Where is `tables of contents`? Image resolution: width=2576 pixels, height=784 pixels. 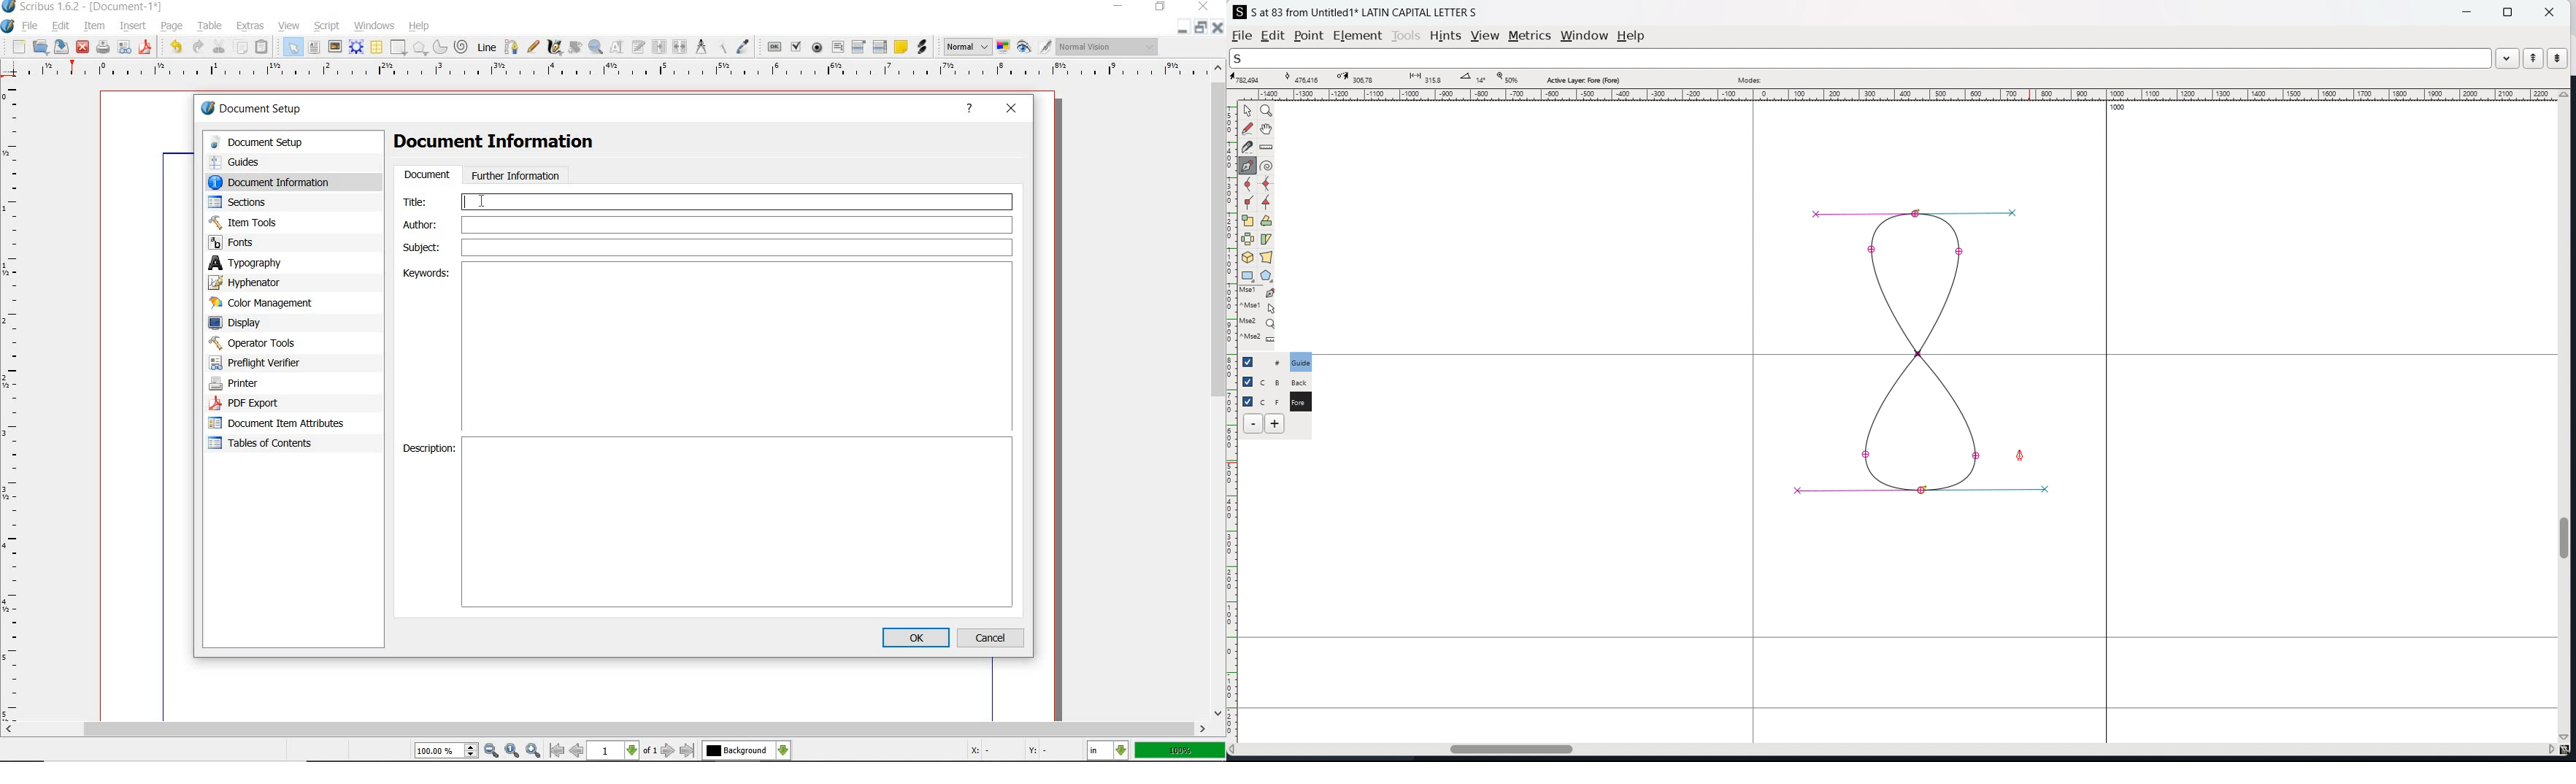
tables of contents is located at coordinates (270, 445).